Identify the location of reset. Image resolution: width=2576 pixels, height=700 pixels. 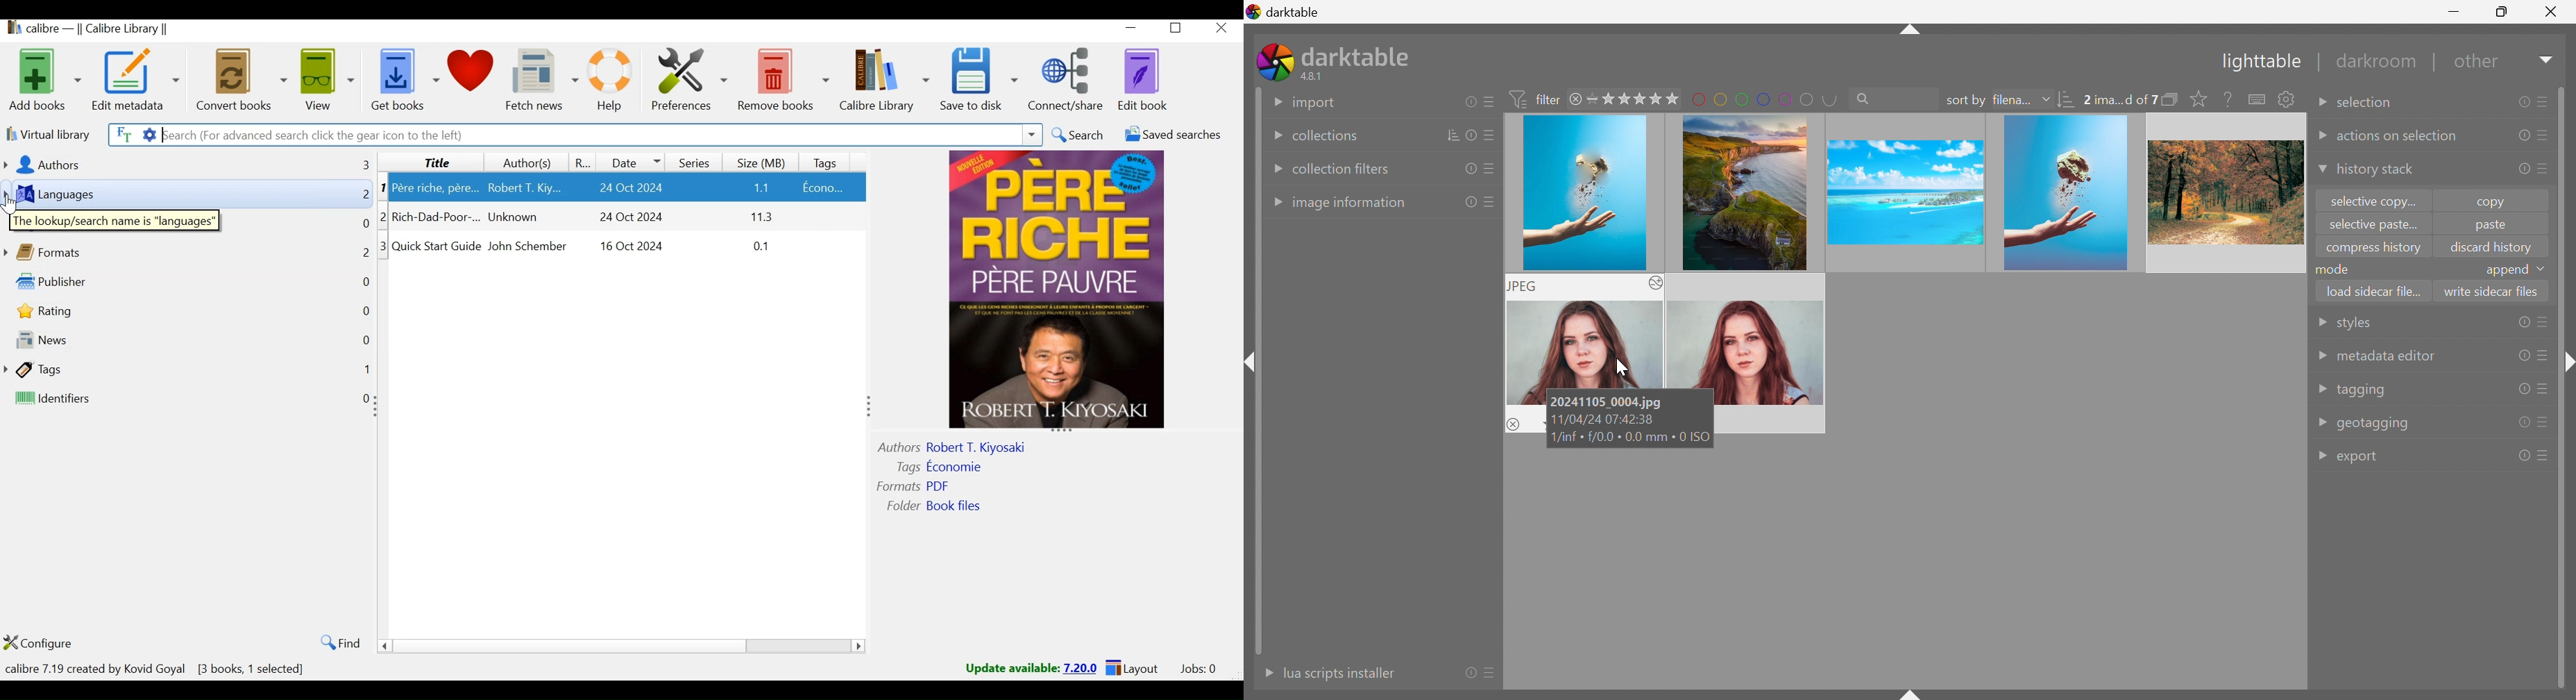
(1471, 672).